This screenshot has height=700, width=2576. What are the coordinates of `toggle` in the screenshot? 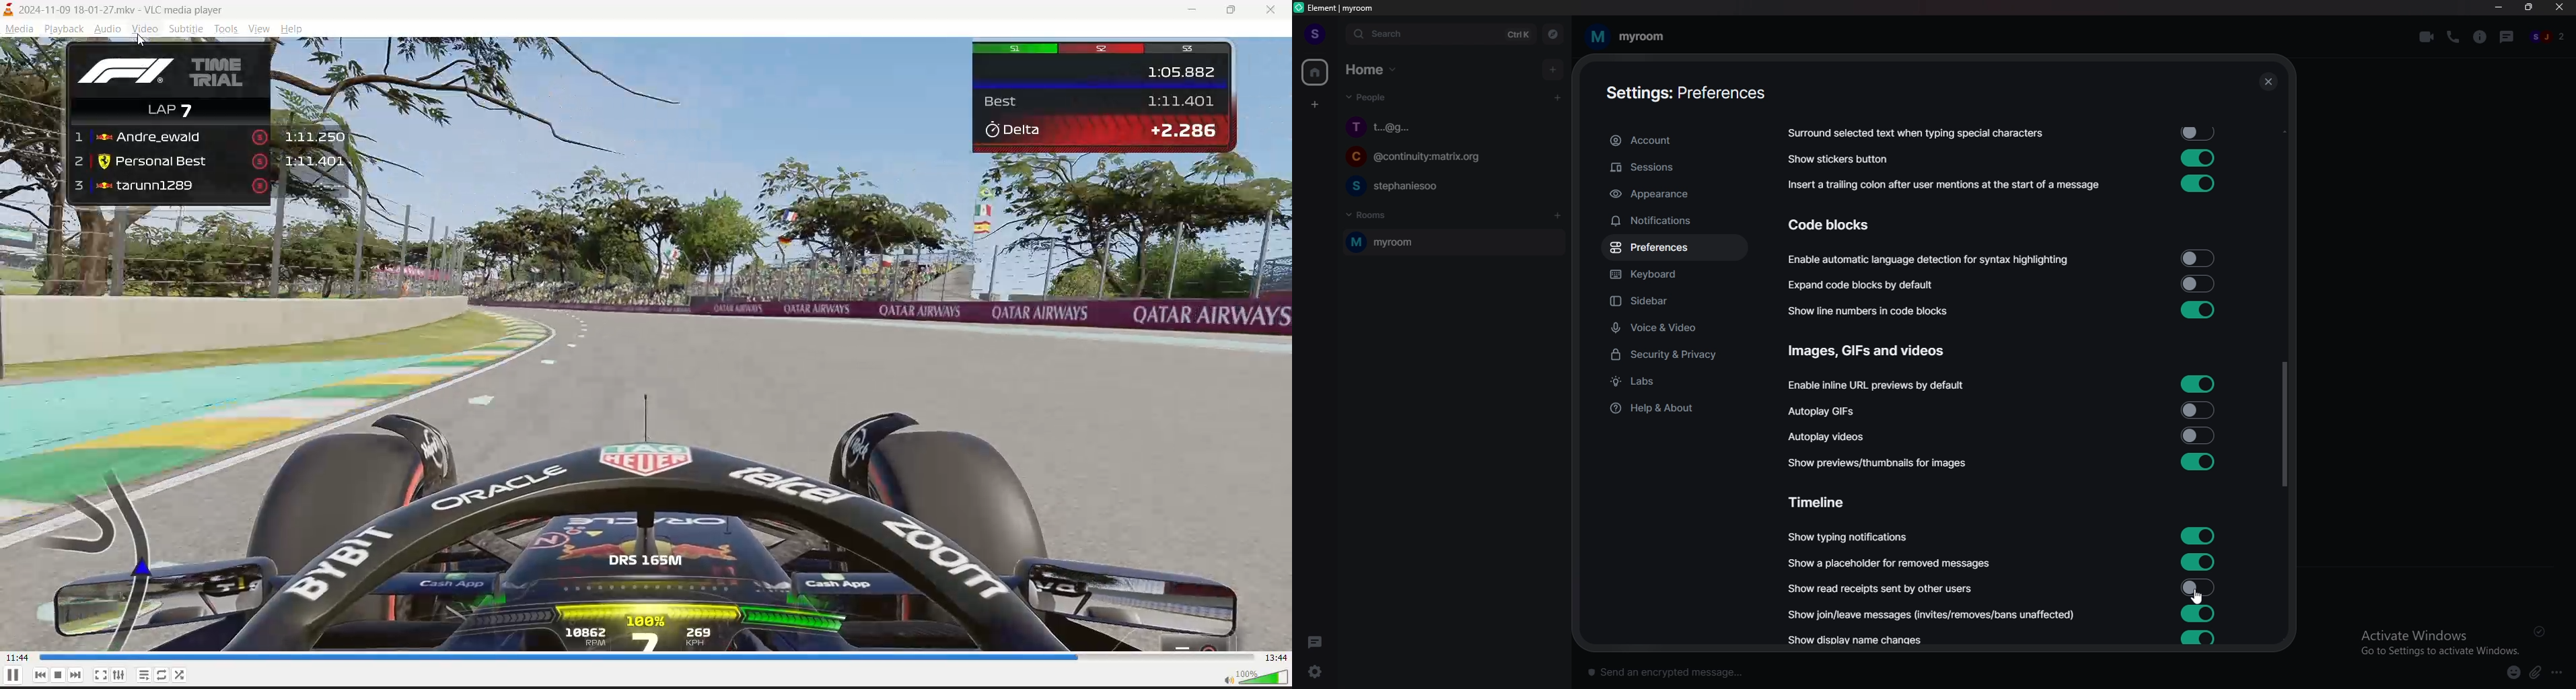 It's located at (2198, 309).